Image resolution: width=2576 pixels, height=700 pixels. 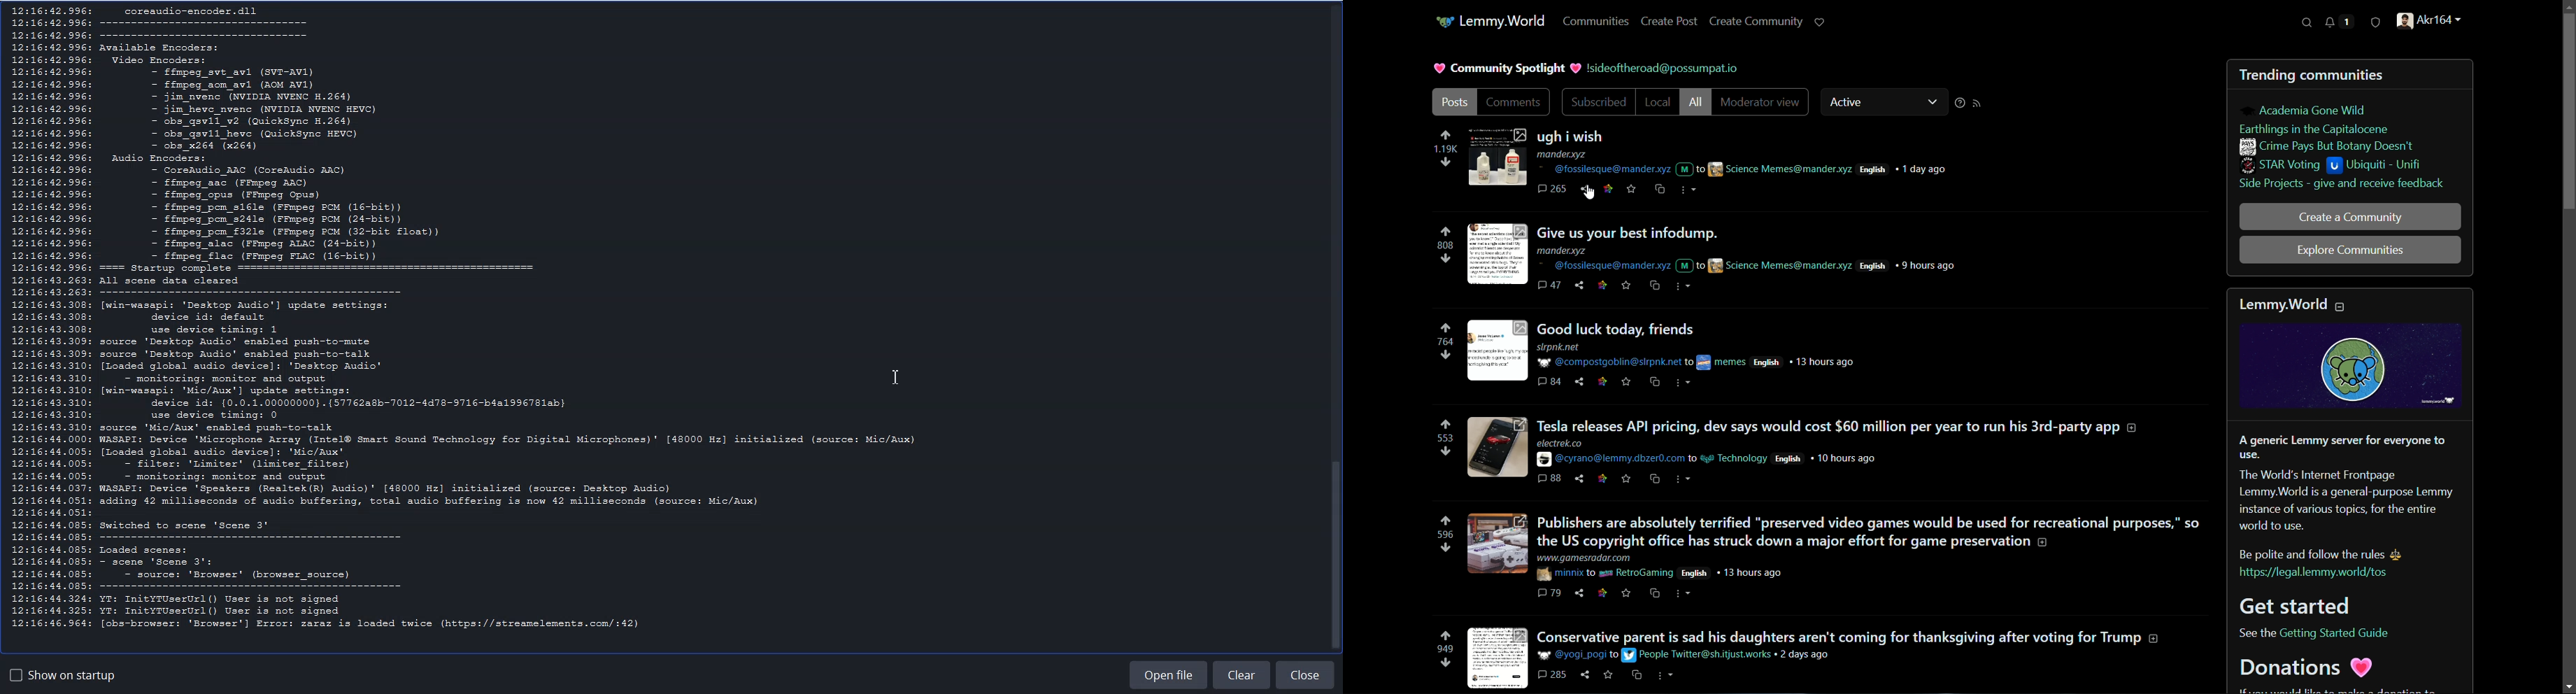 What do you see at coordinates (2255, 634) in the screenshot?
I see `See the` at bounding box center [2255, 634].